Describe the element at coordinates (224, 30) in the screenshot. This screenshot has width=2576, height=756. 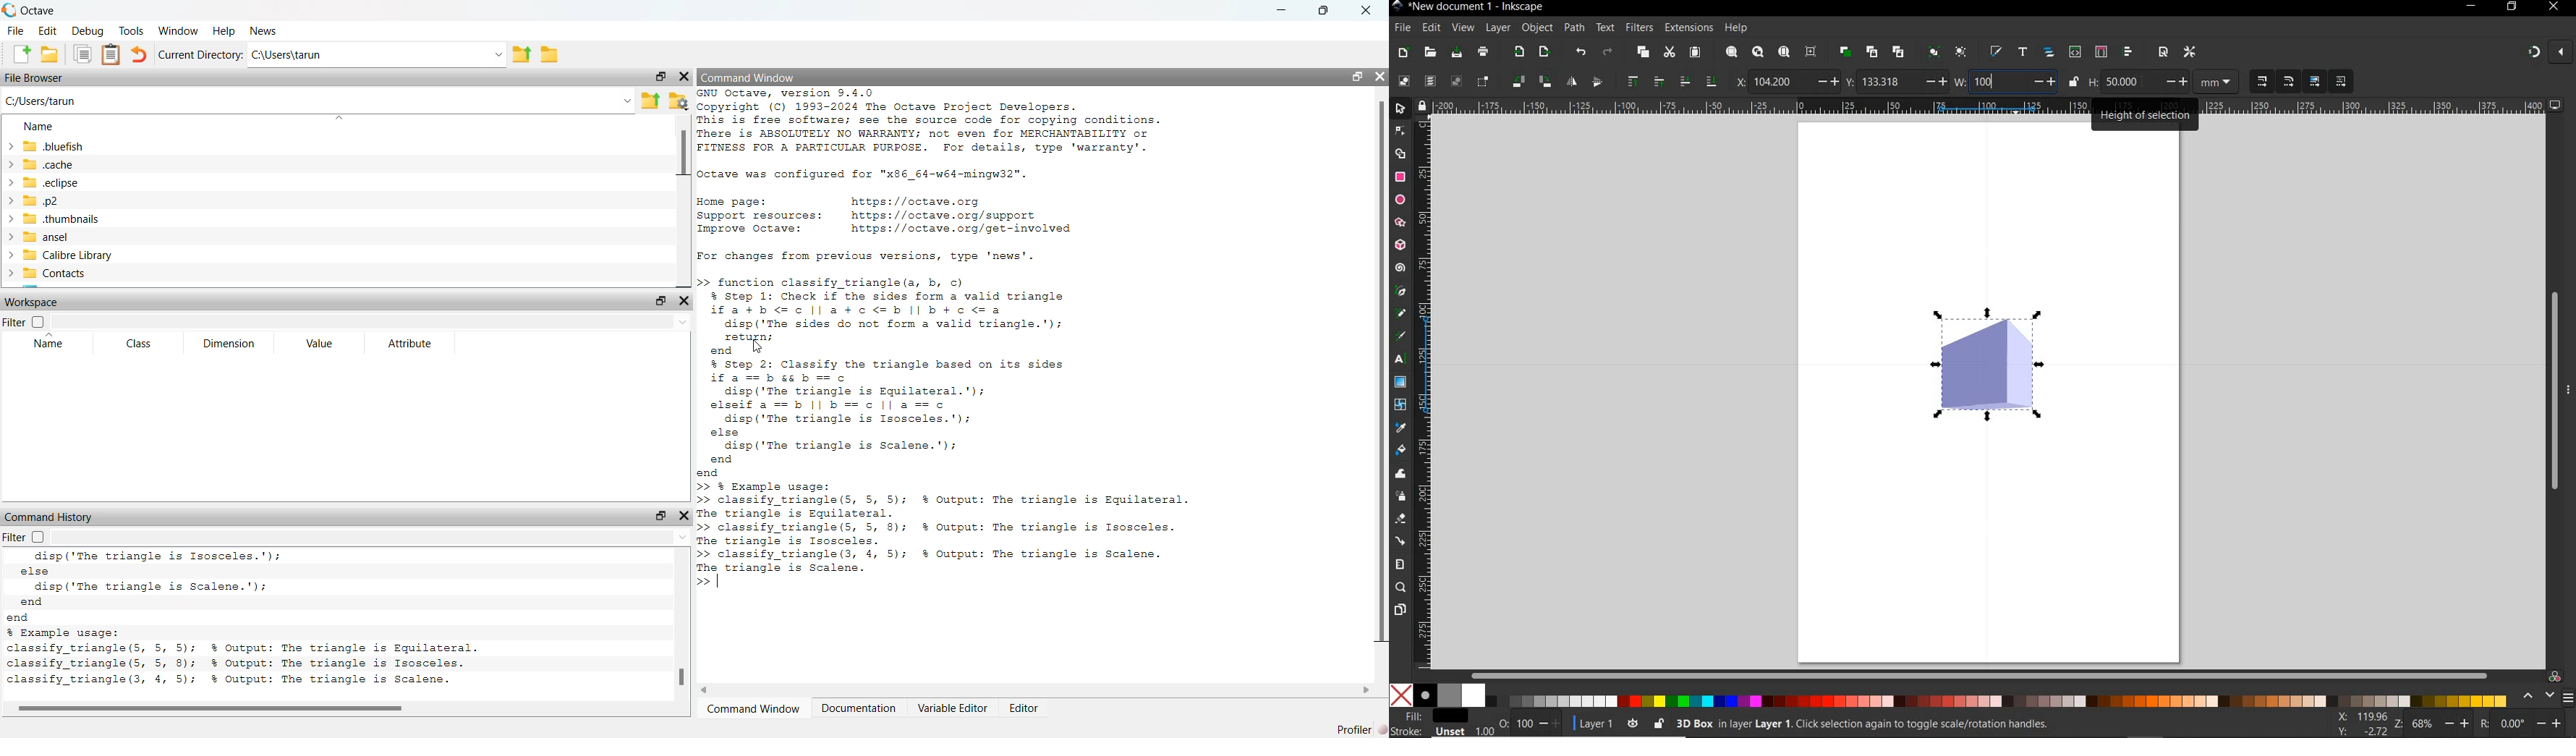
I see `help` at that location.